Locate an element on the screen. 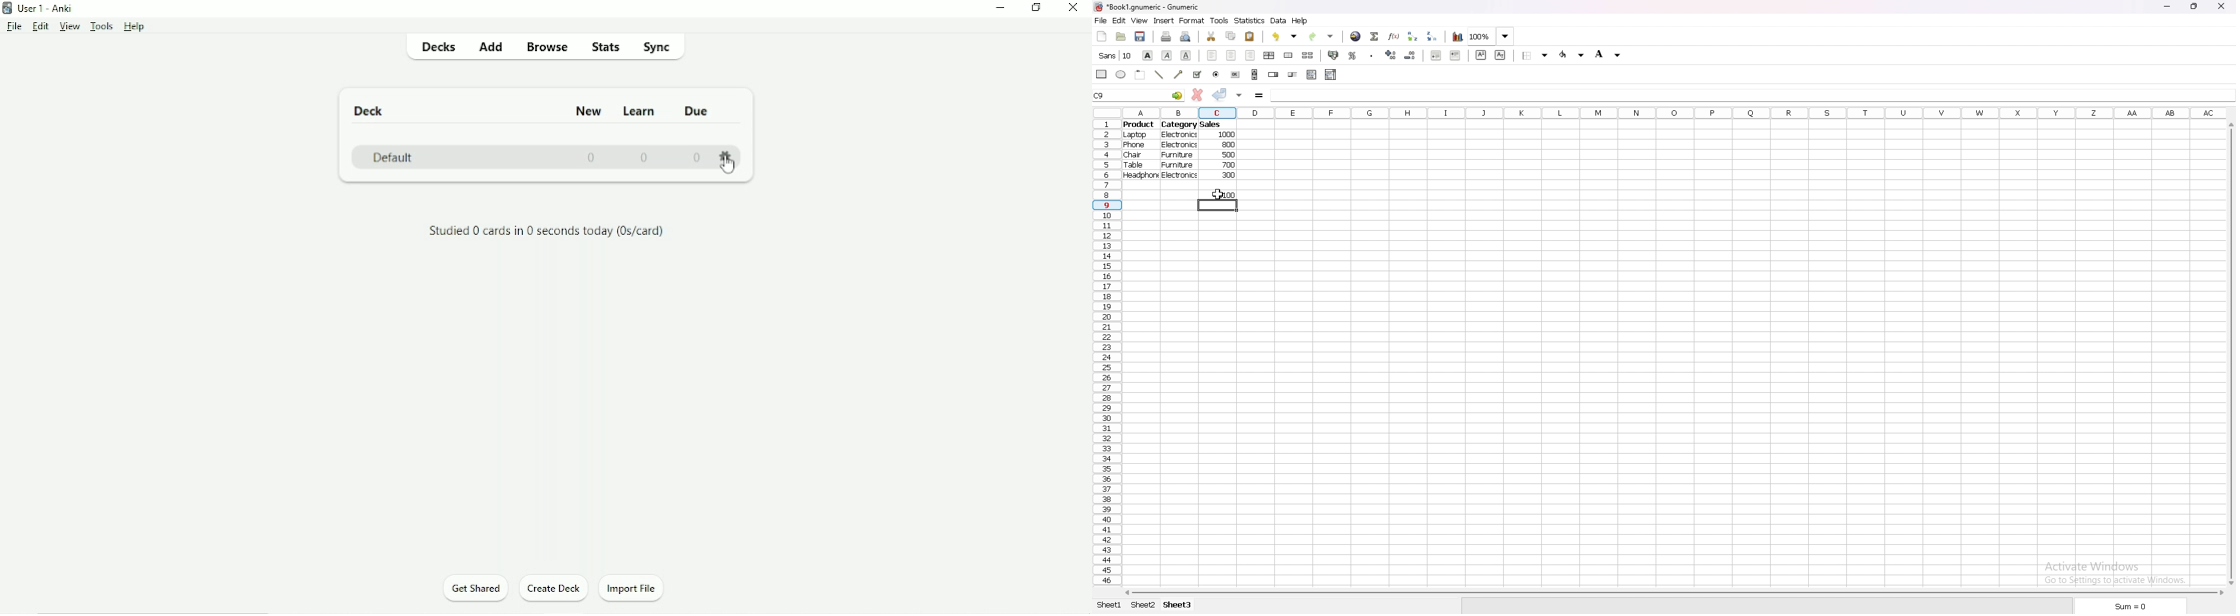 Image resolution: width=2240 pixels, height=616 pixels. Default is located at coordinates (392, 156).